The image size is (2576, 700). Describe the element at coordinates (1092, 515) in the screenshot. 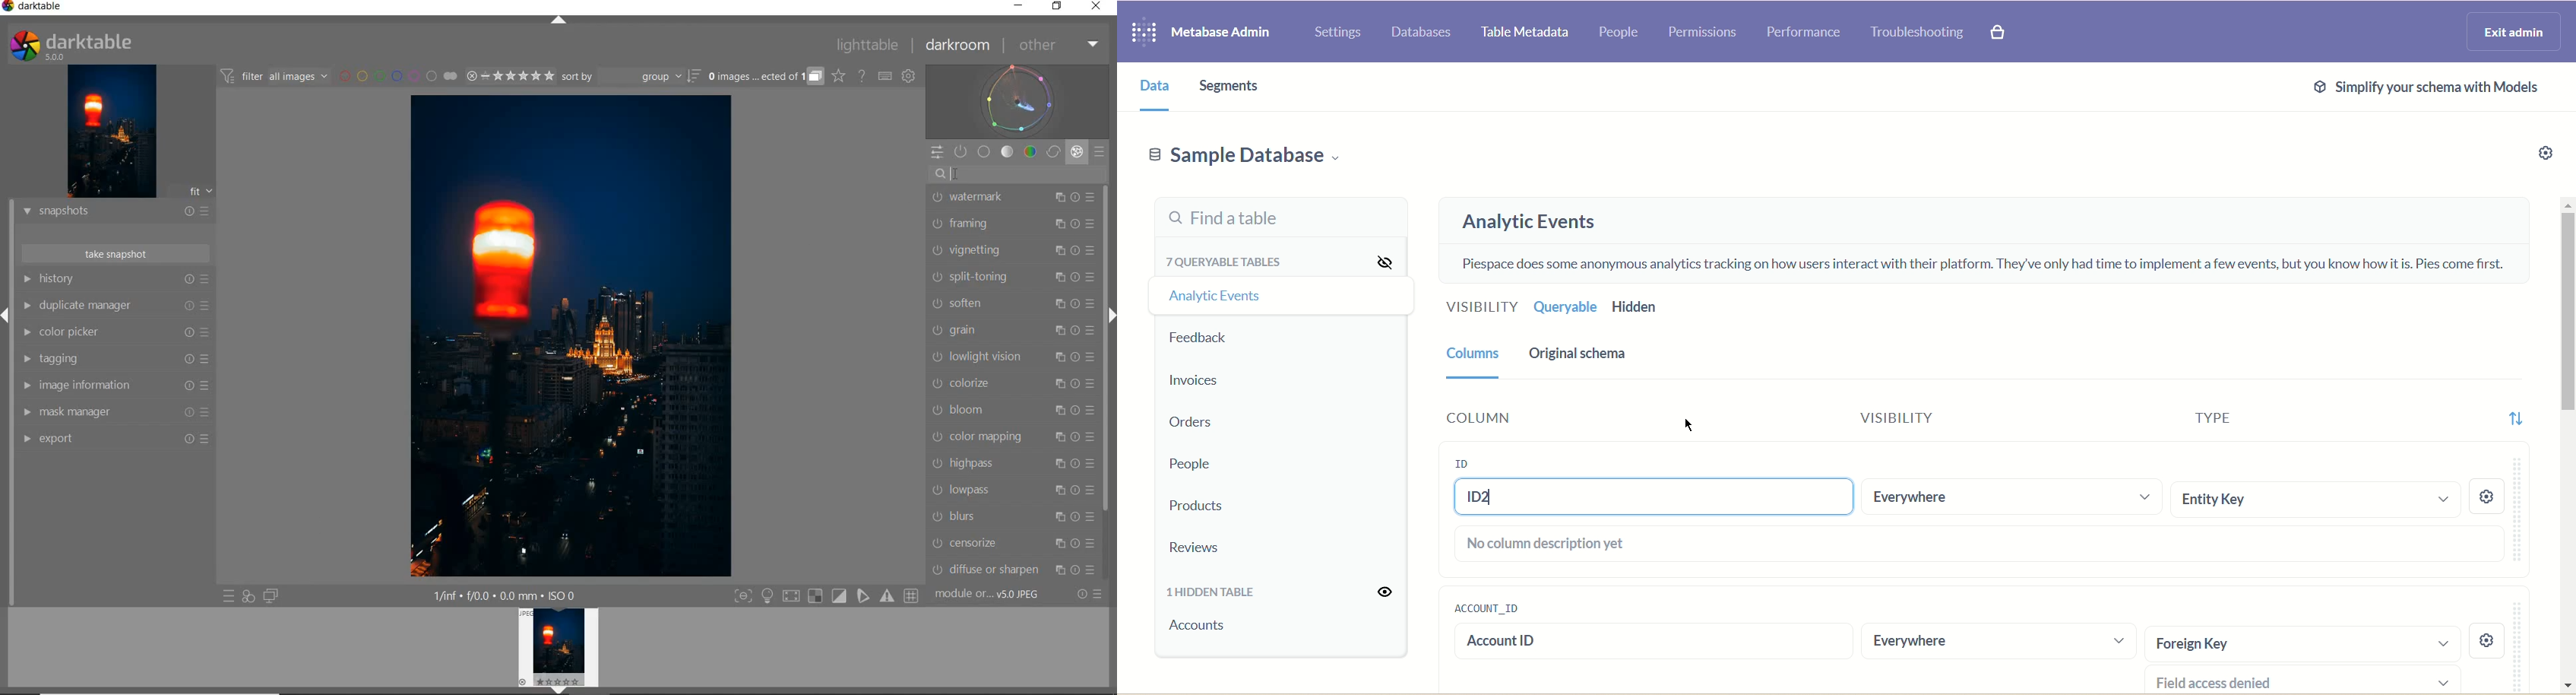

I see `Preset and reset` at that location.